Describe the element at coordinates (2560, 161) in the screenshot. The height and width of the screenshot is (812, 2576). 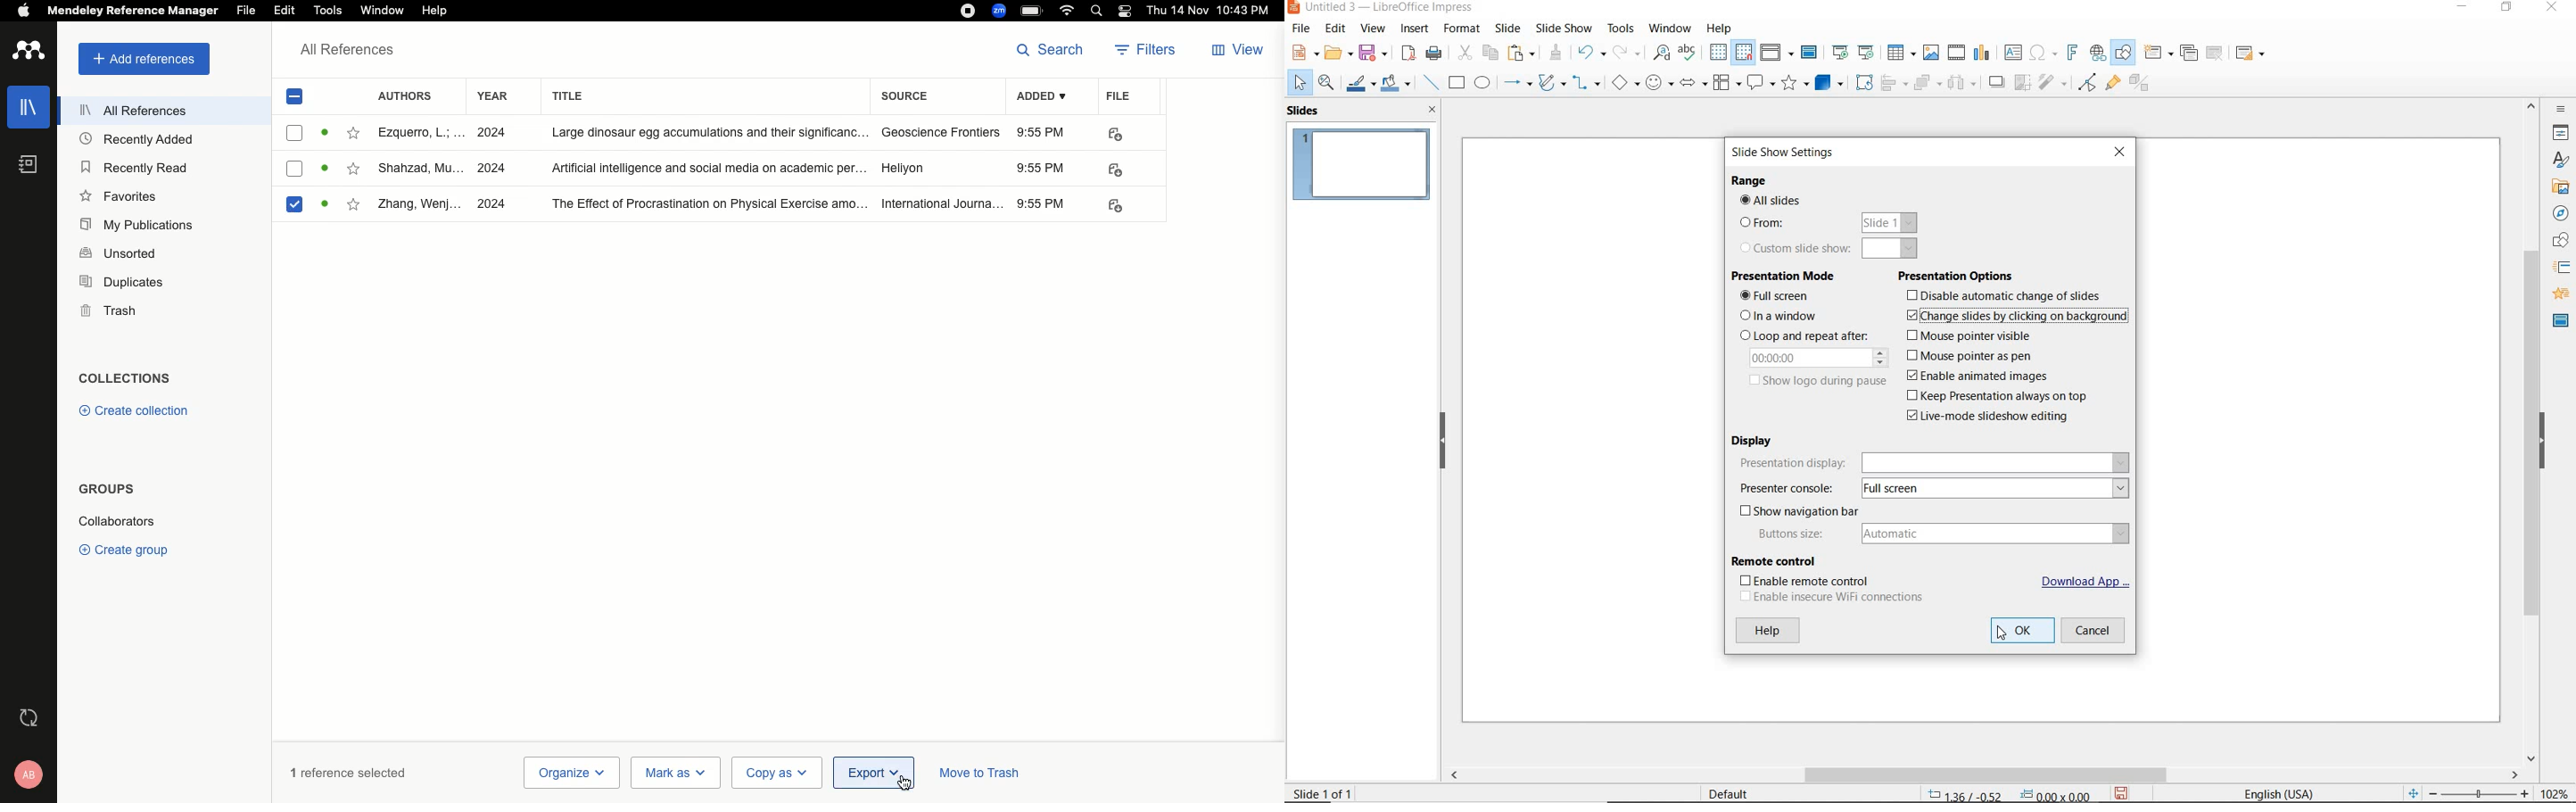
I see `STYLES` at that location.